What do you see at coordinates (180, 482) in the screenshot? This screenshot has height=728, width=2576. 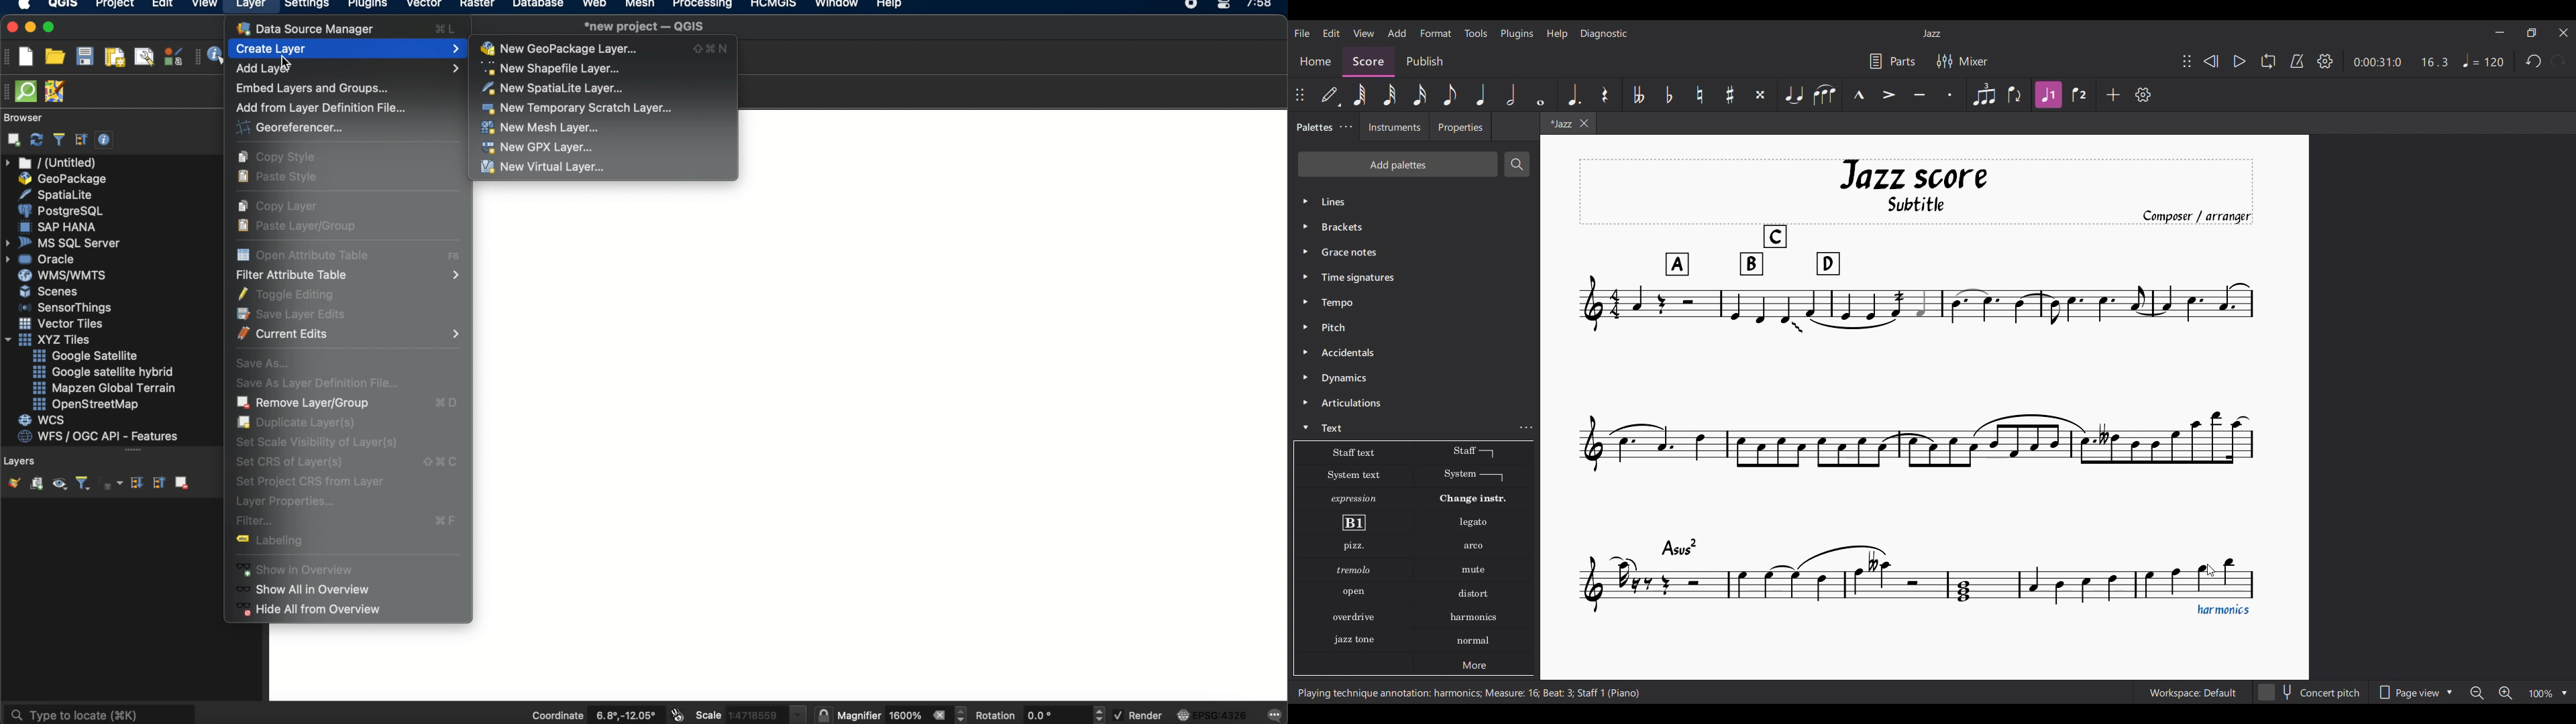 I see `remove layer group` at bounding box center [180, 482].